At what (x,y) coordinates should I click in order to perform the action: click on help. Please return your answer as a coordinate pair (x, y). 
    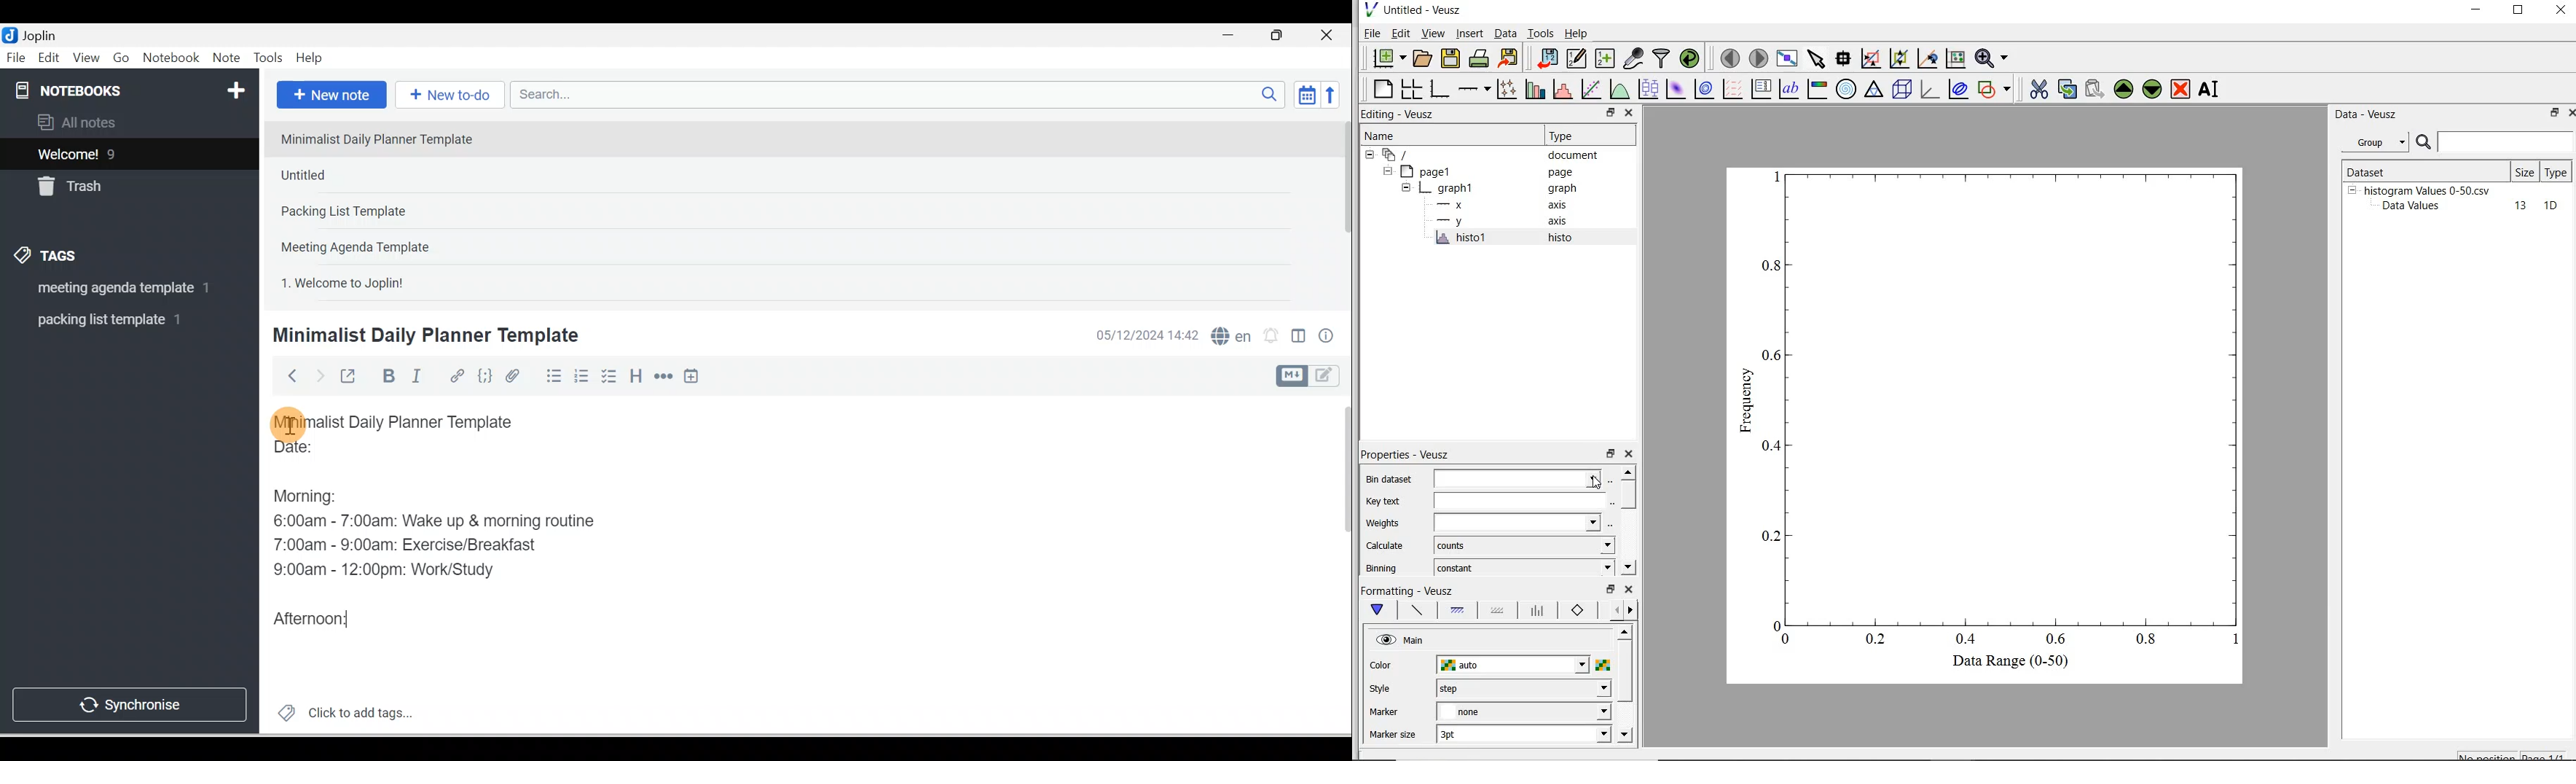
    Looking at the image, I should click on (1579, 34).